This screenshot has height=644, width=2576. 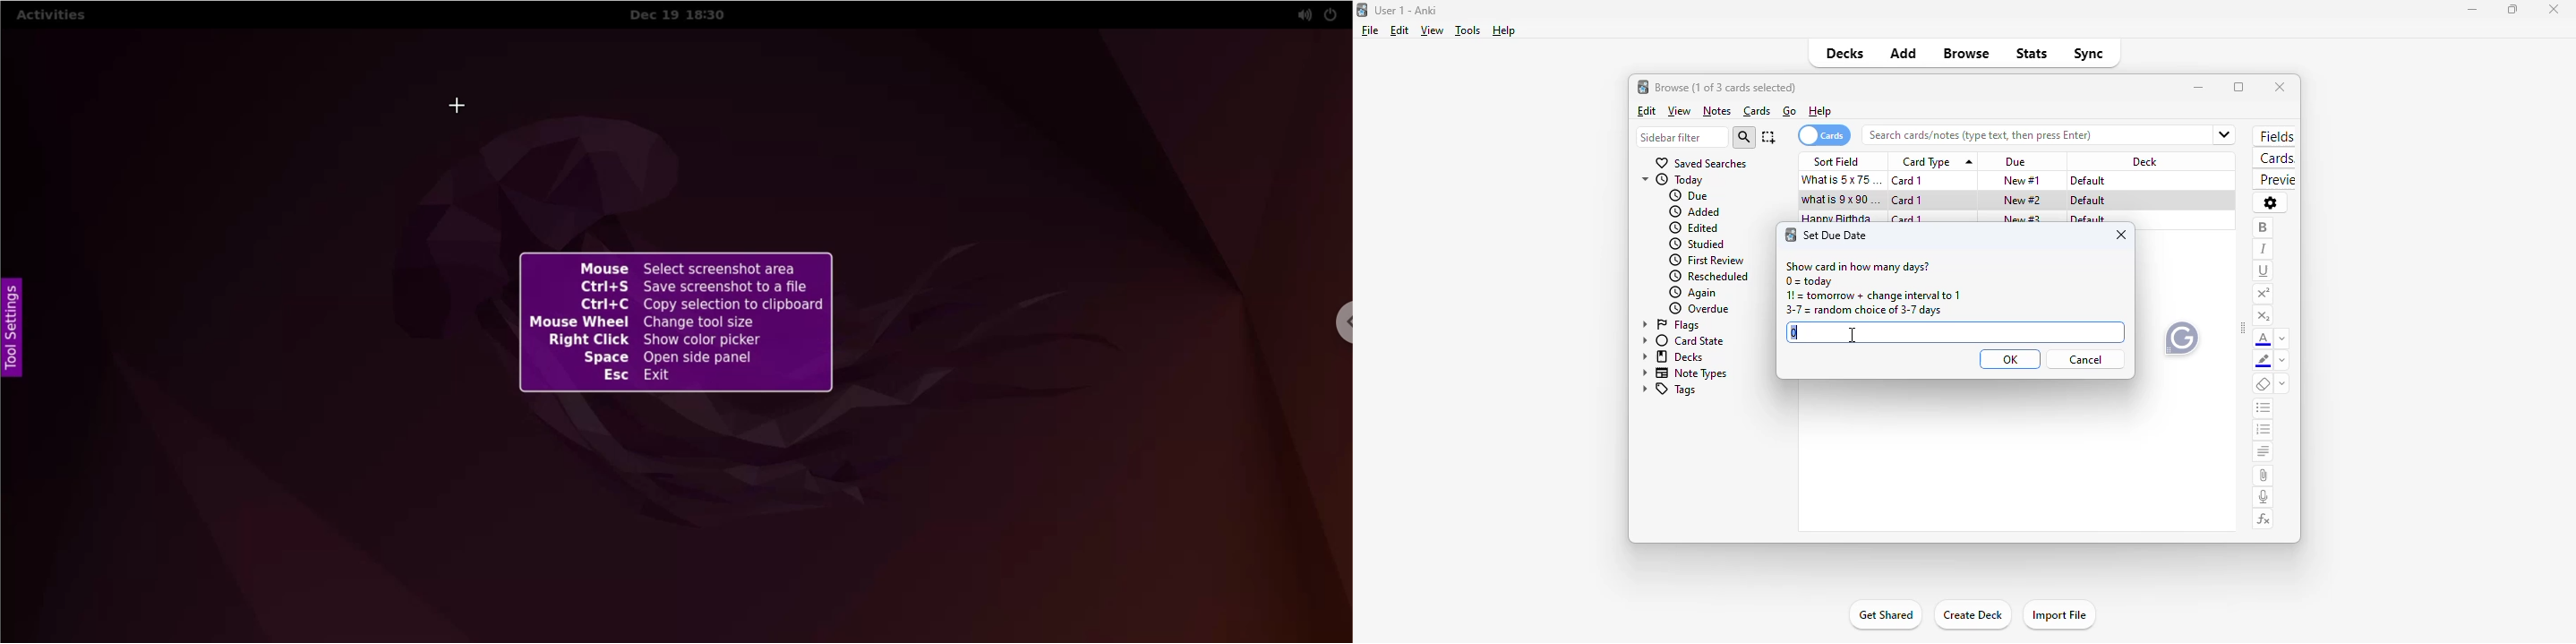 What do you see at coordinates (1702, 164) in the screenshot?
I see `saved searches` at bounding box center [1702, 164].